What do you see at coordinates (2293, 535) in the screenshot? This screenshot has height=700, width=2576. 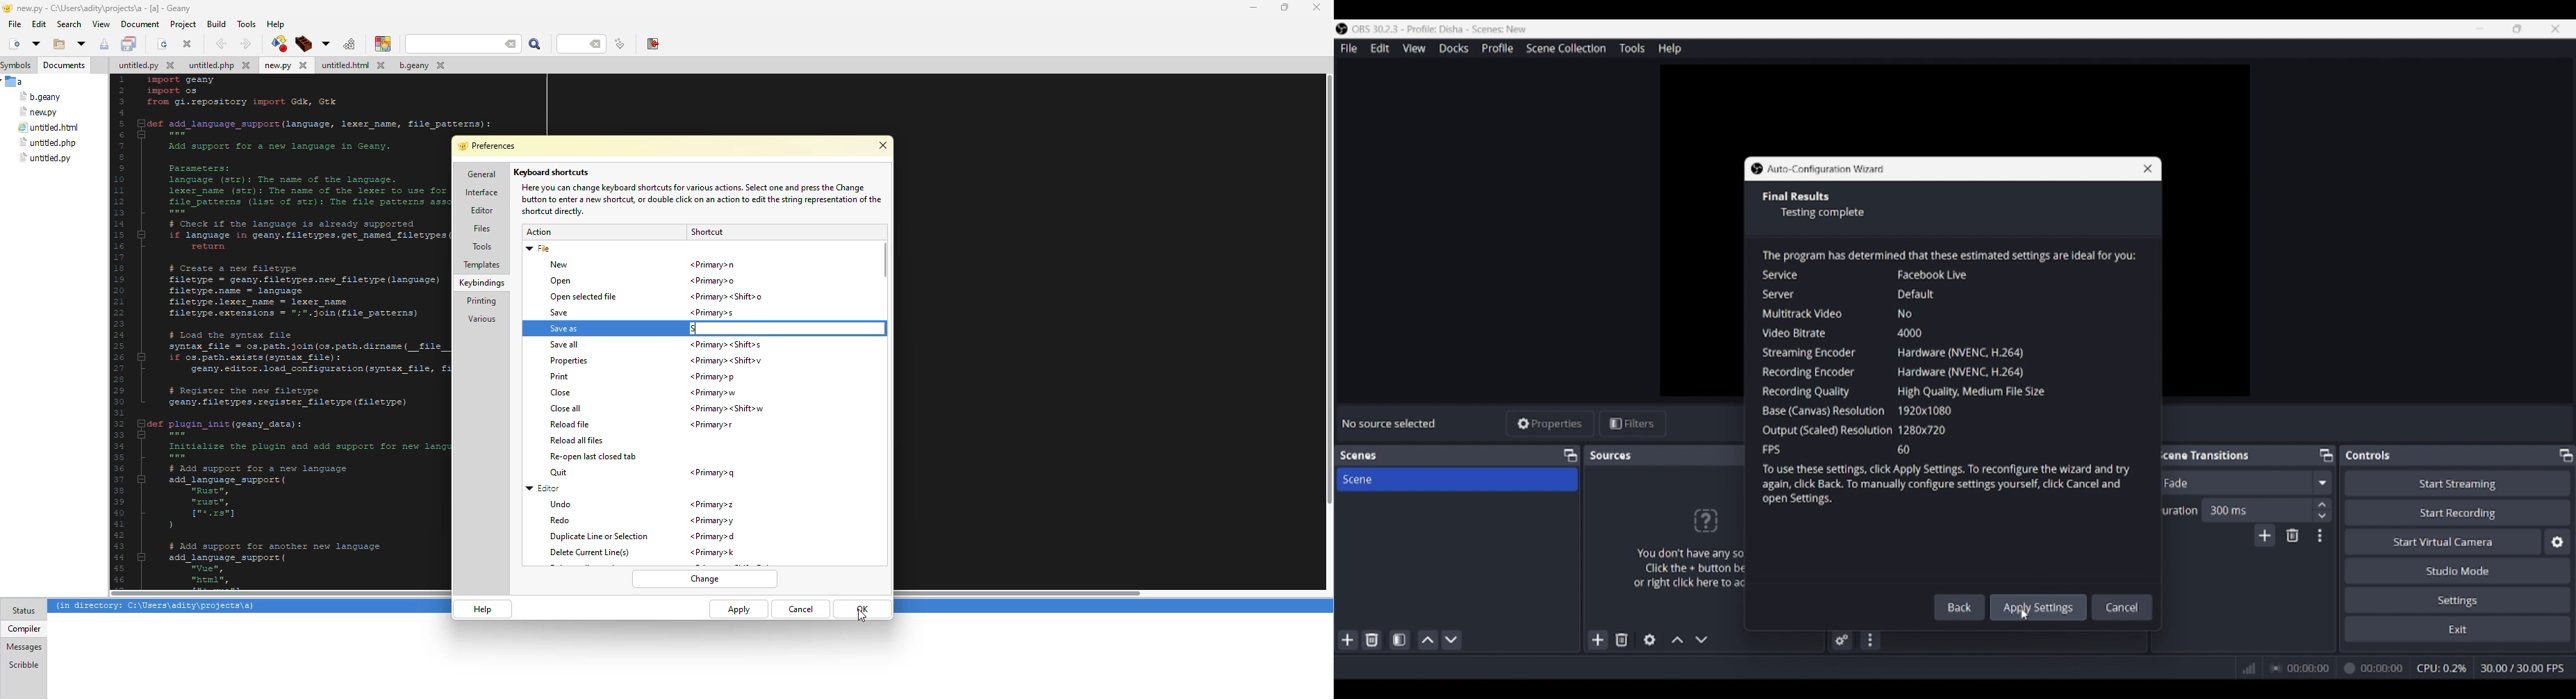 I see `Remove configurble transition` at bounding box center [2293, 535].